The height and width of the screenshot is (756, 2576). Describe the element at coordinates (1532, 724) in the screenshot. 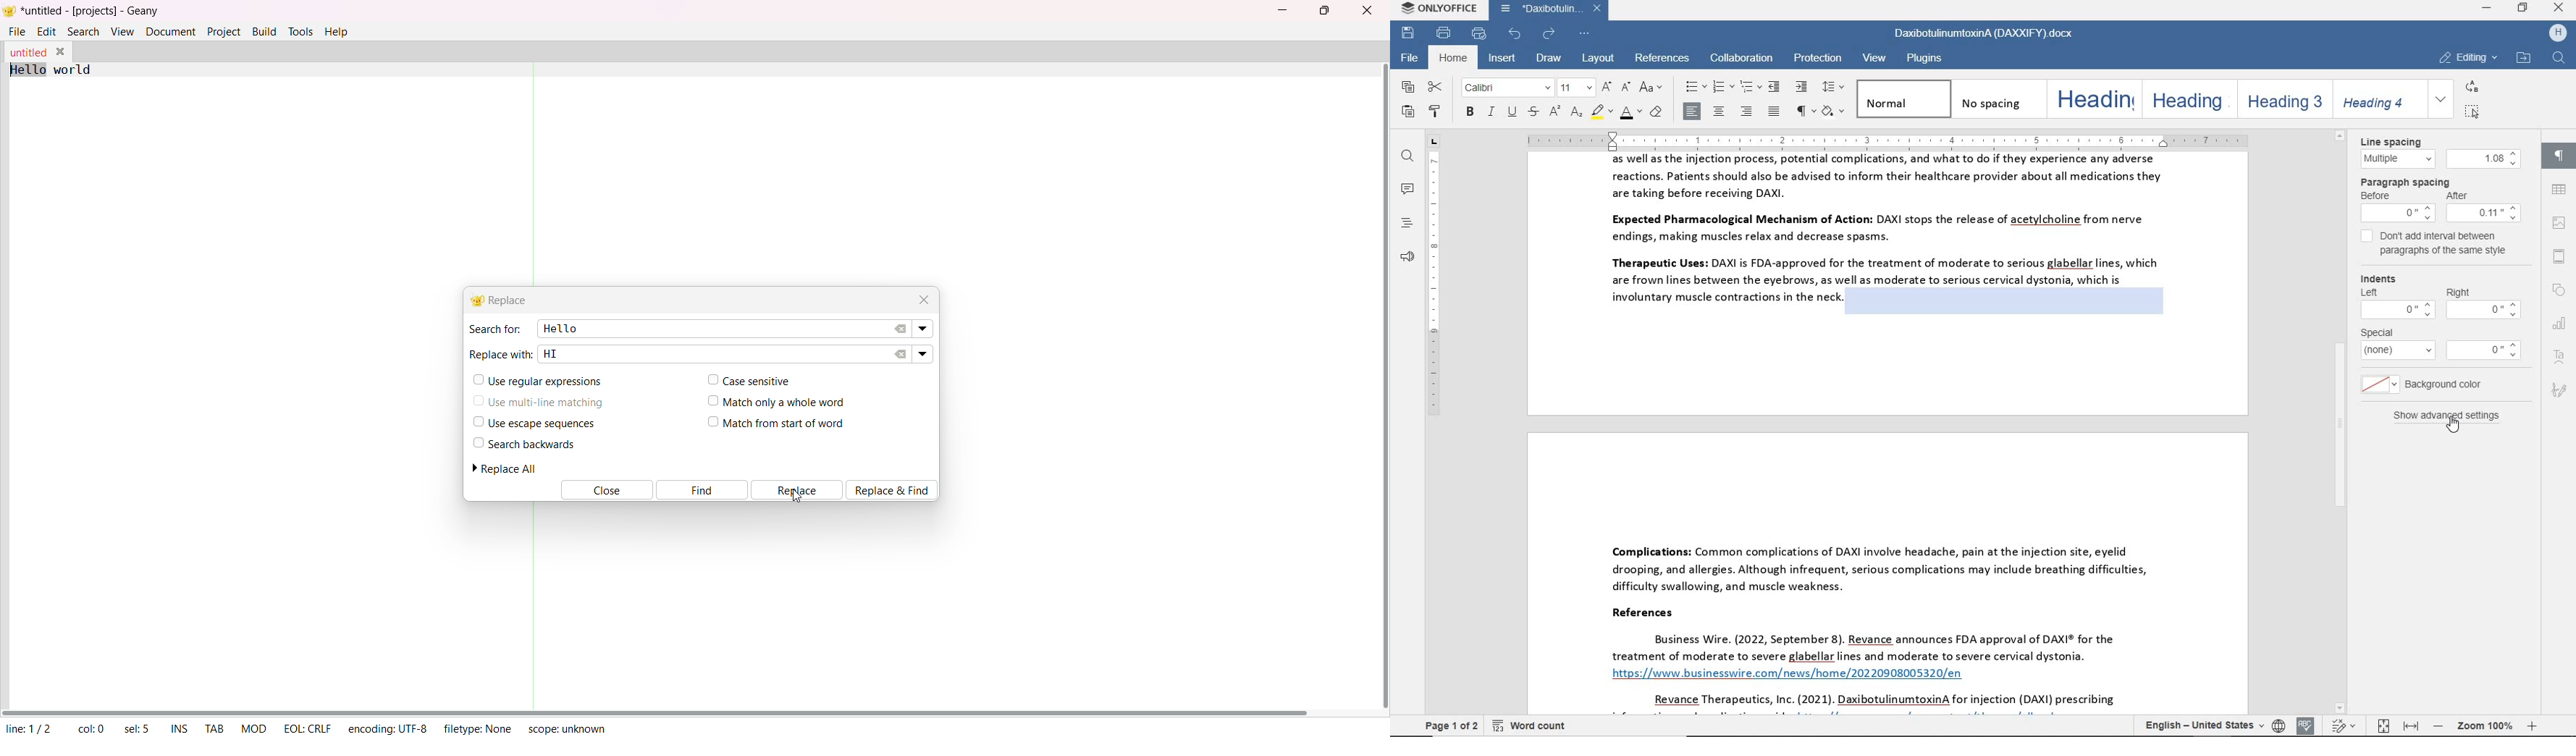

I see `word count` at that location.